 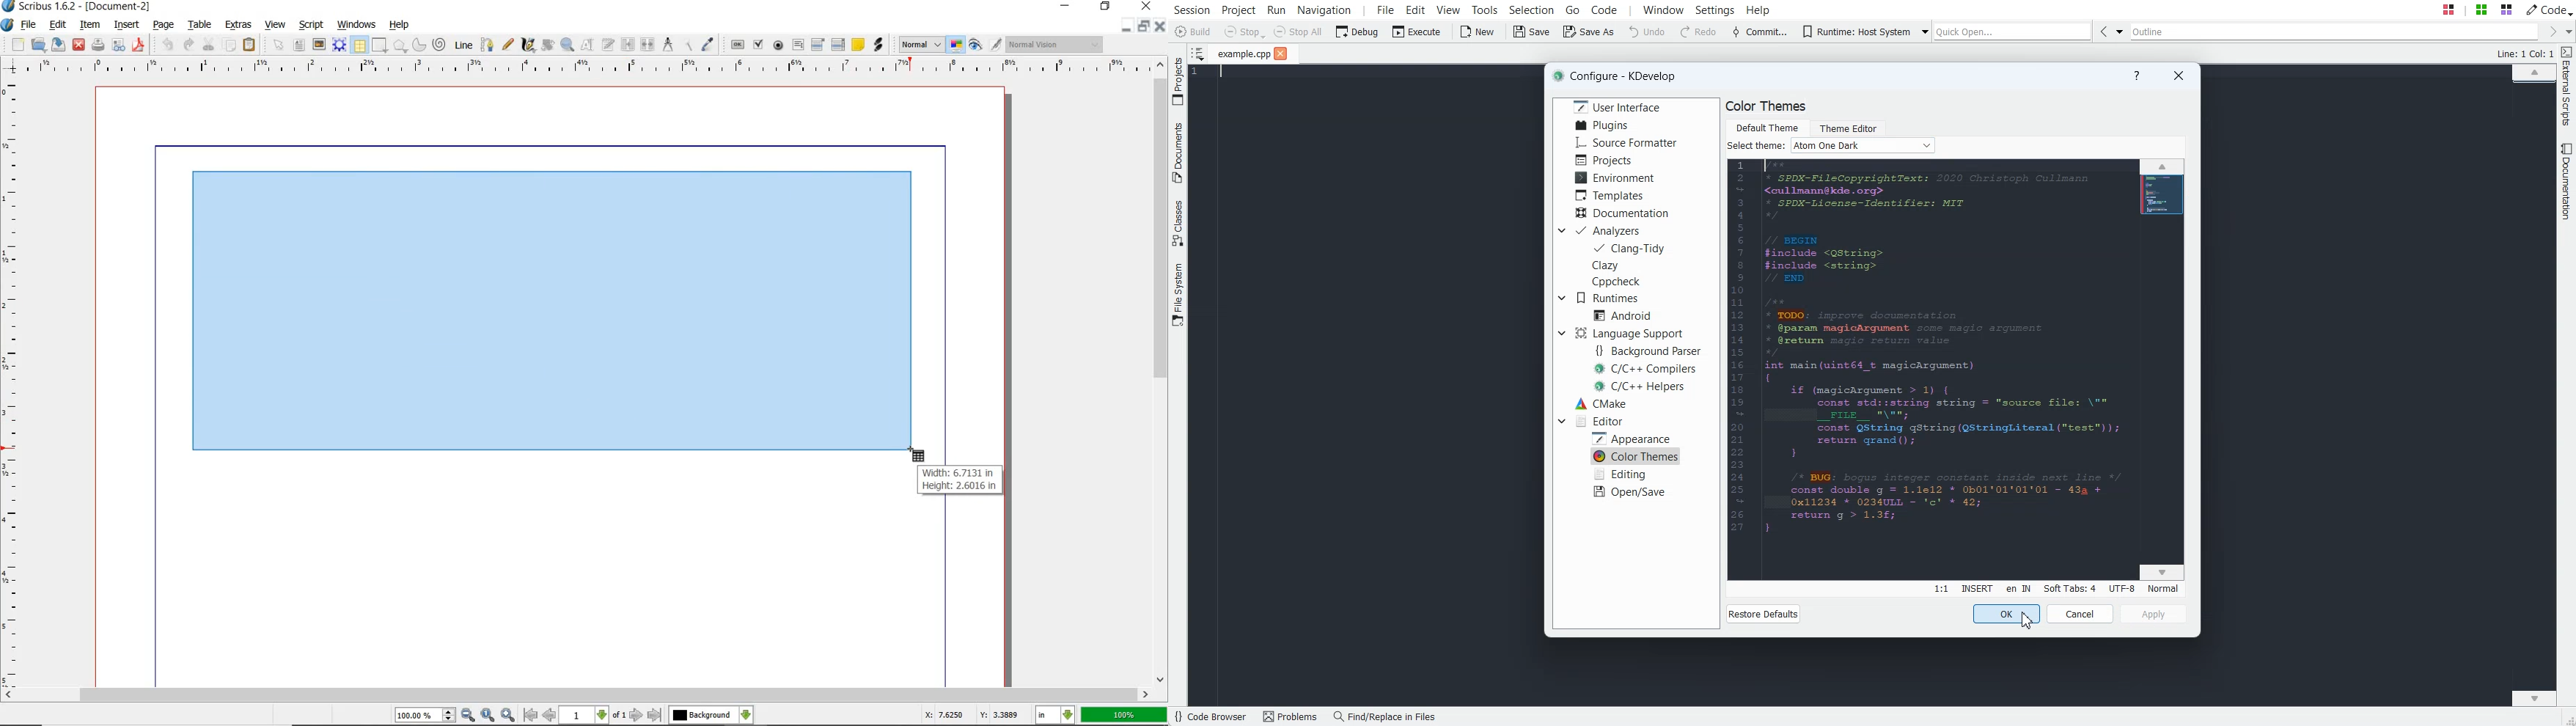 I want to click on Apply, so click(x=2153, y=615).